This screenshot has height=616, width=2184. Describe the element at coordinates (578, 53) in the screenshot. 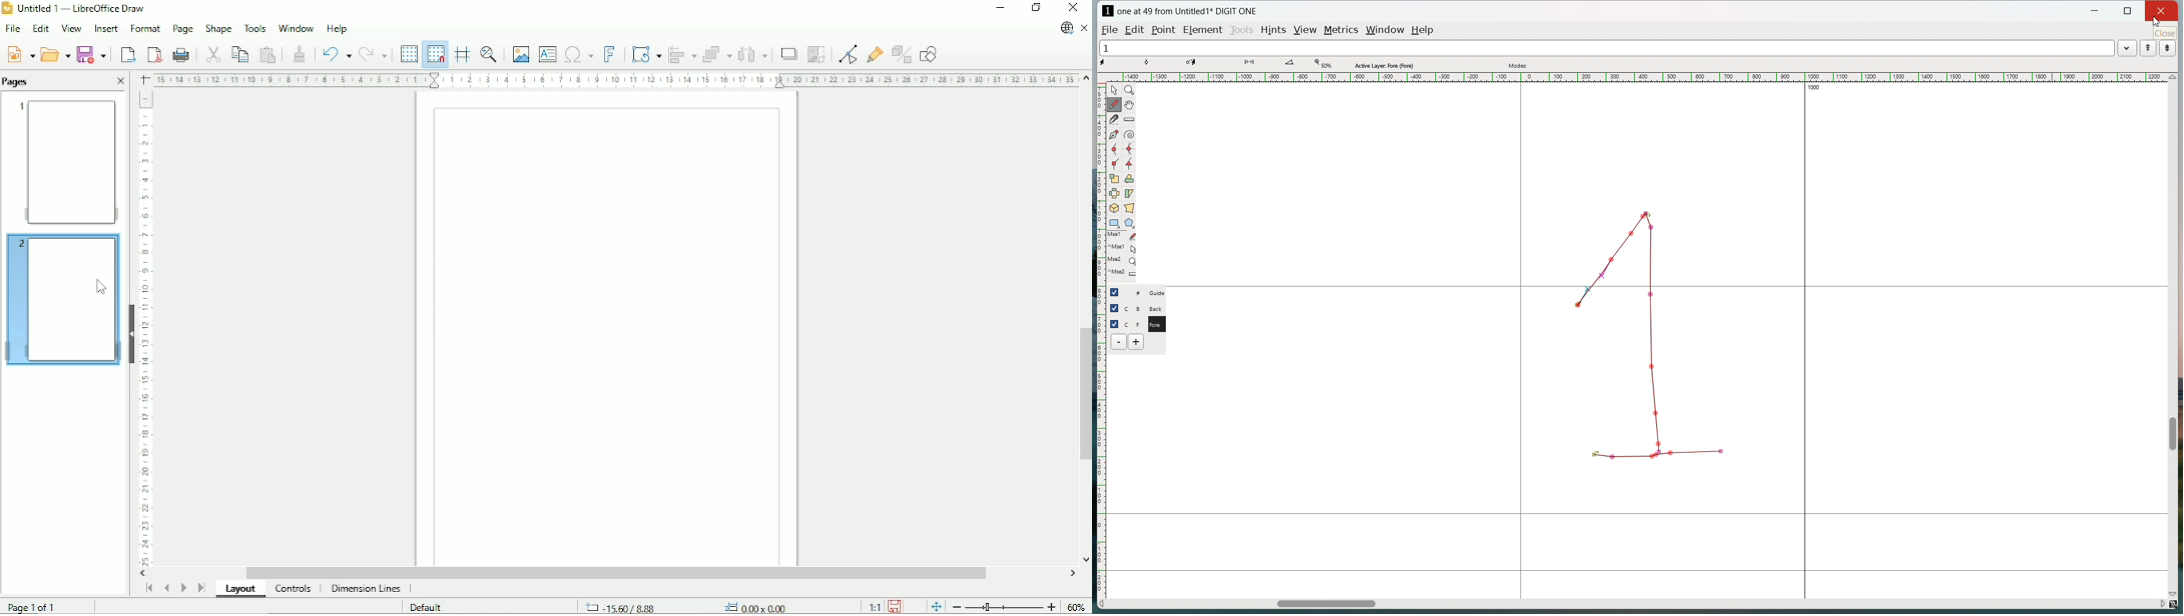

I see `Insert special character` at that location.